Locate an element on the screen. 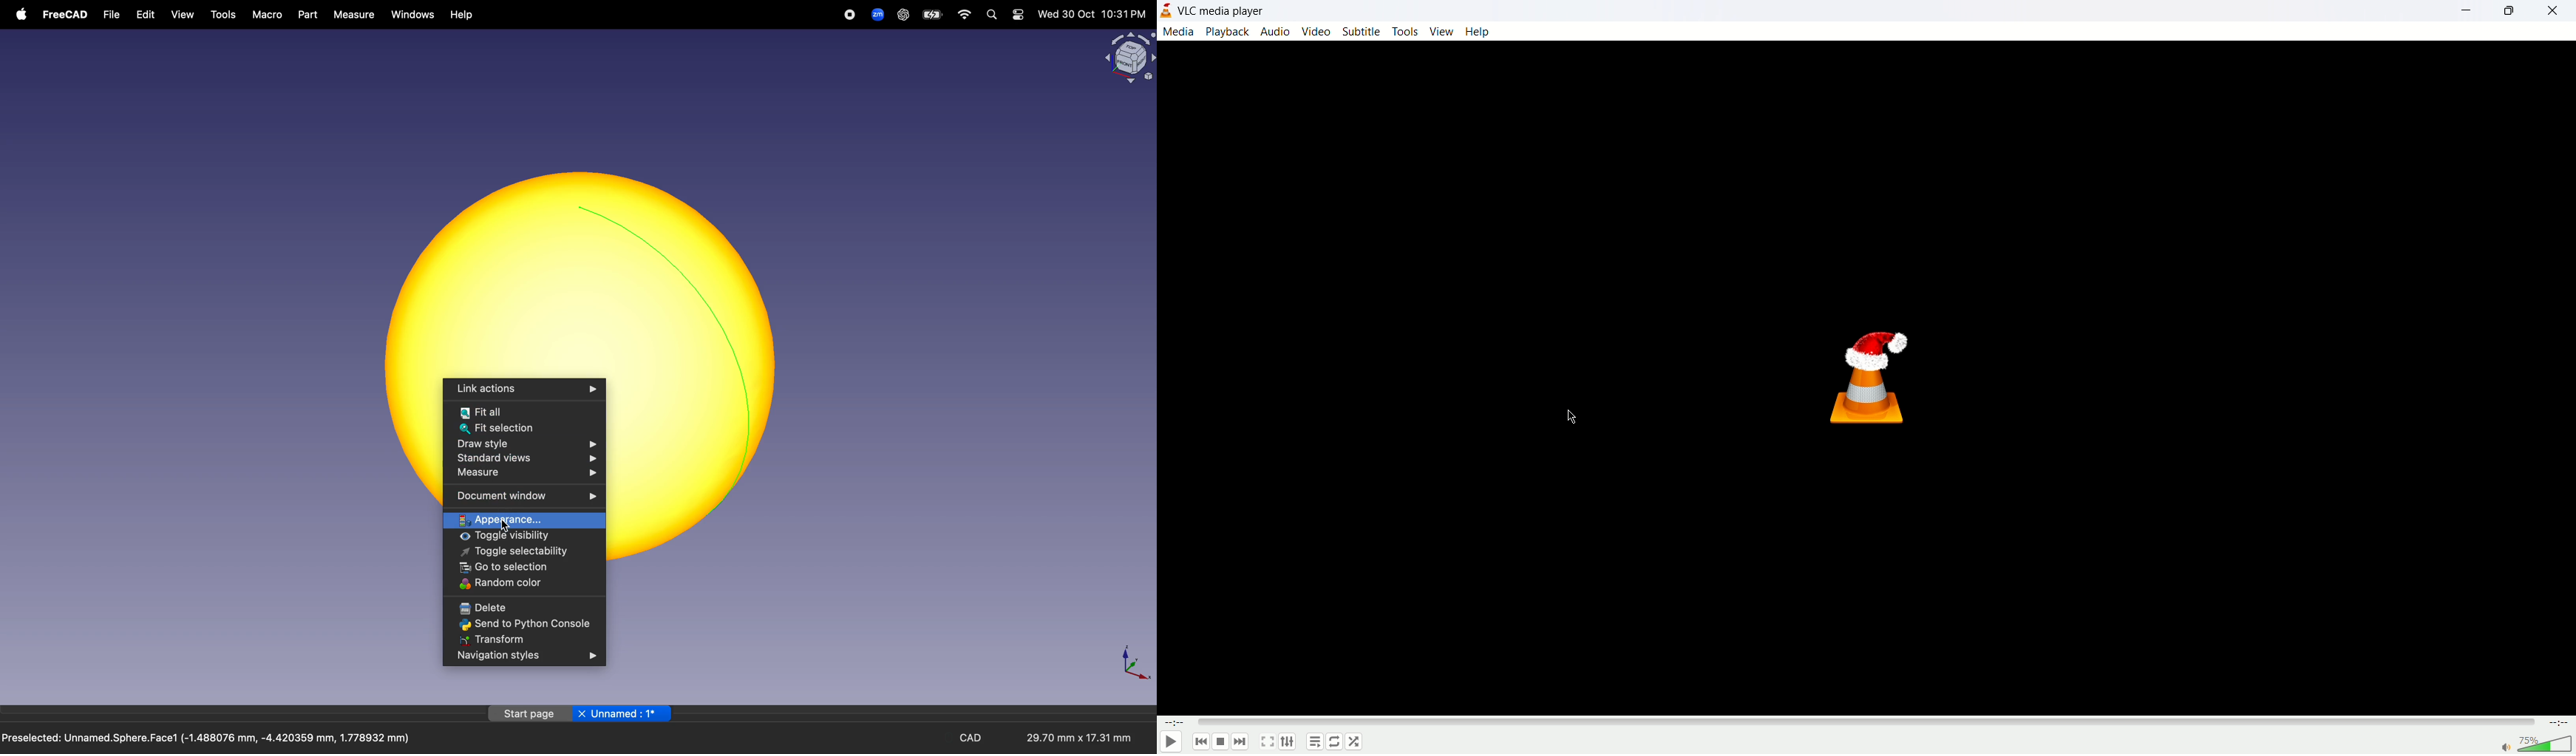 The width and height of the screenshot is (2576, 756). playback is located at coordinates (1228, 33).